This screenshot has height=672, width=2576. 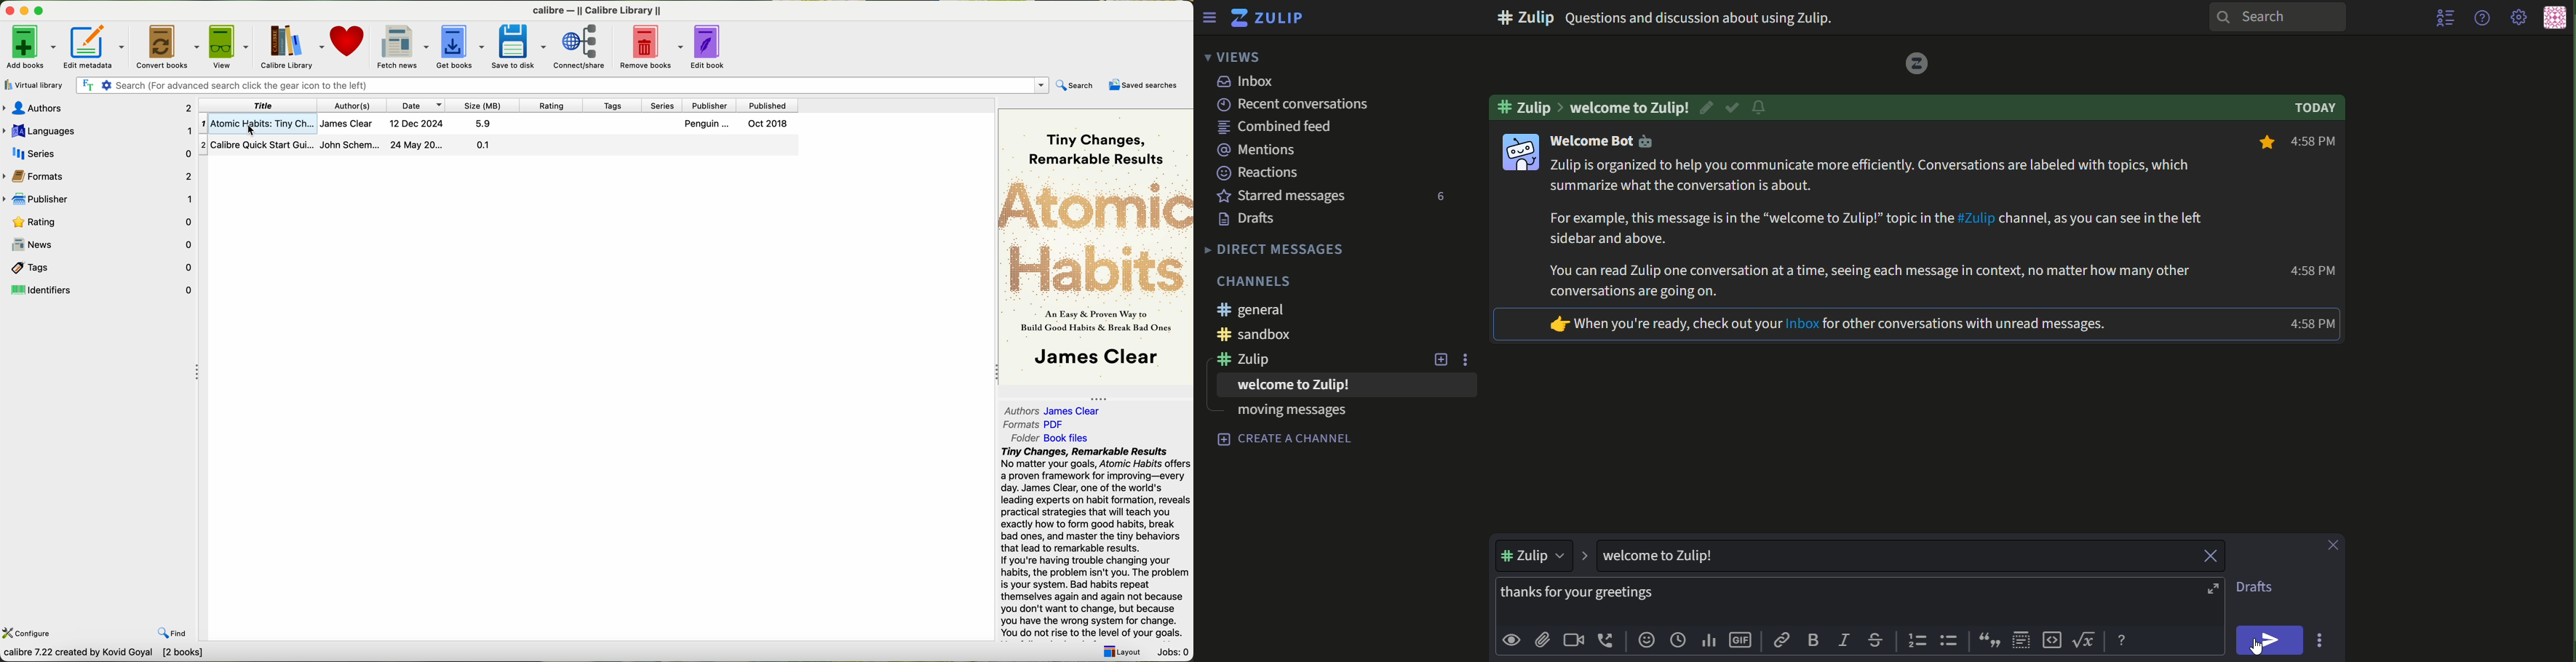 I want to click on icon, so click(x=1519, y=151).